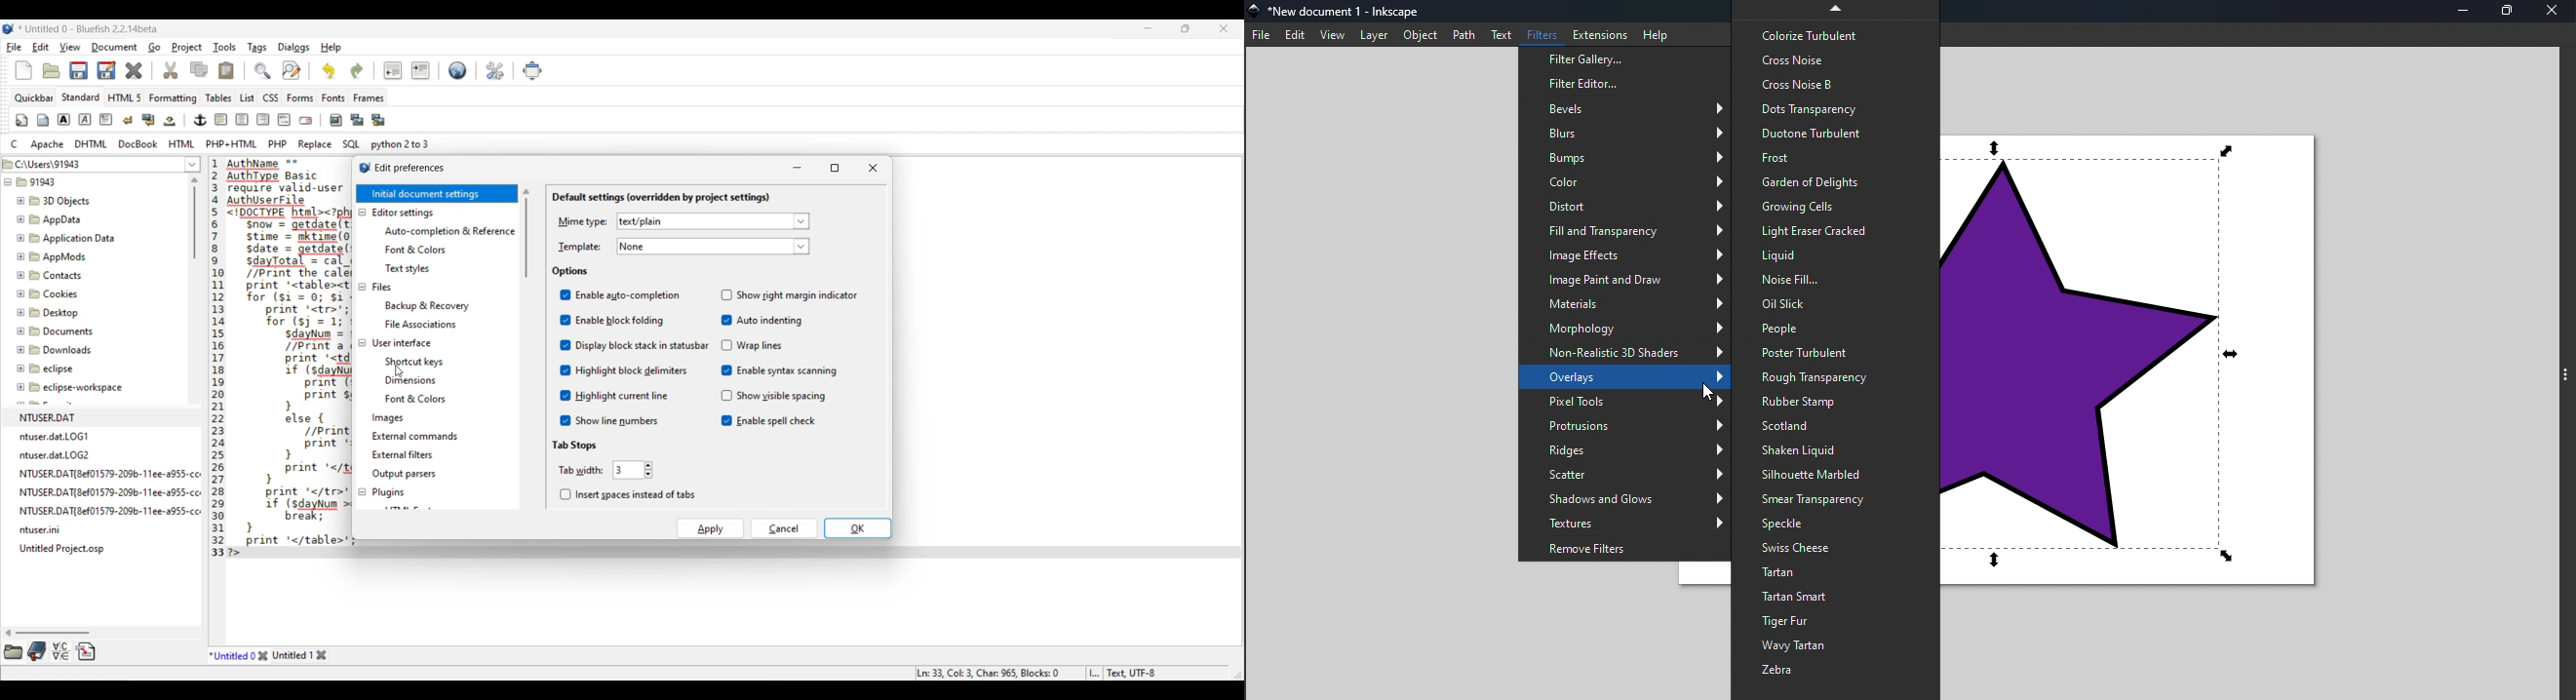 Image resolution: width=2576 pixels, height=700 pixels. Describe the element at coordinates (450, 314) in the screenshot. I see `Files setting options` at that location.